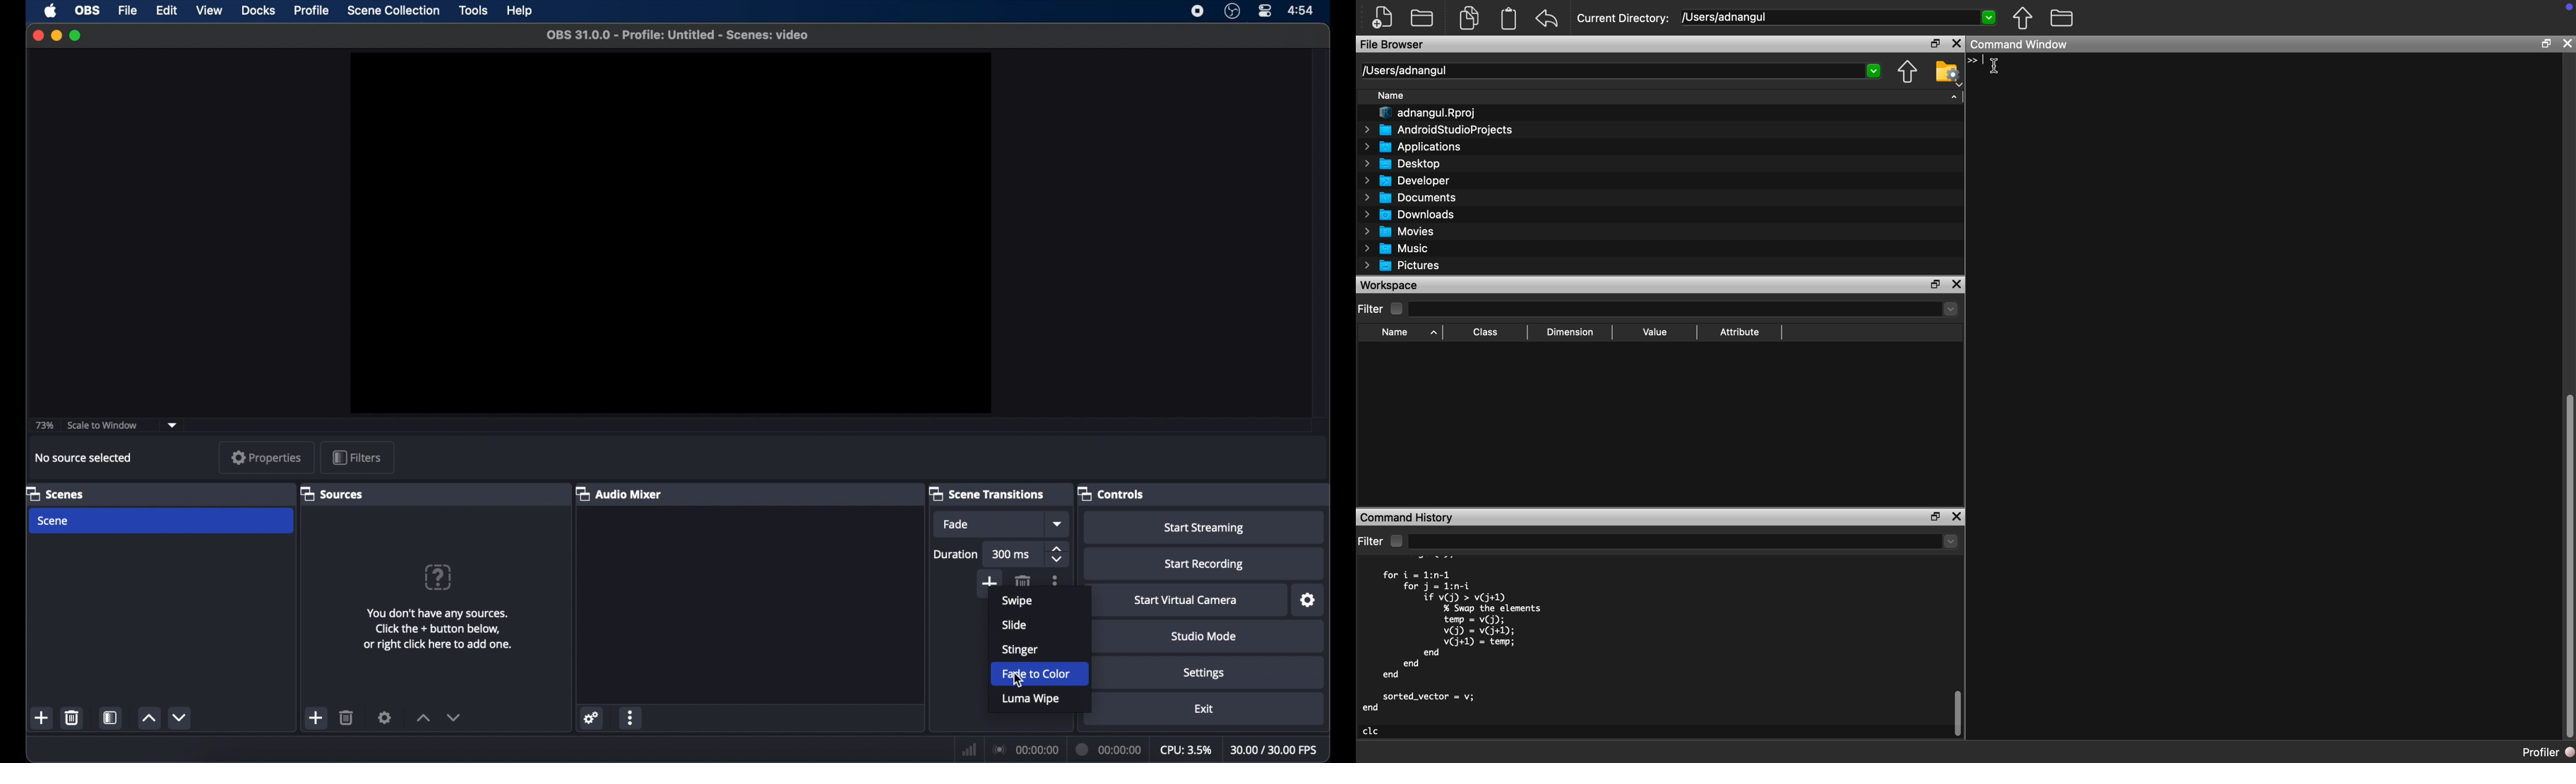 Image resolution: width=2576 pixels, height=784 pixels. What do you see at coordinates (266, 457) in the screenshot?
I see `properties` at bounding box center [266, 457].